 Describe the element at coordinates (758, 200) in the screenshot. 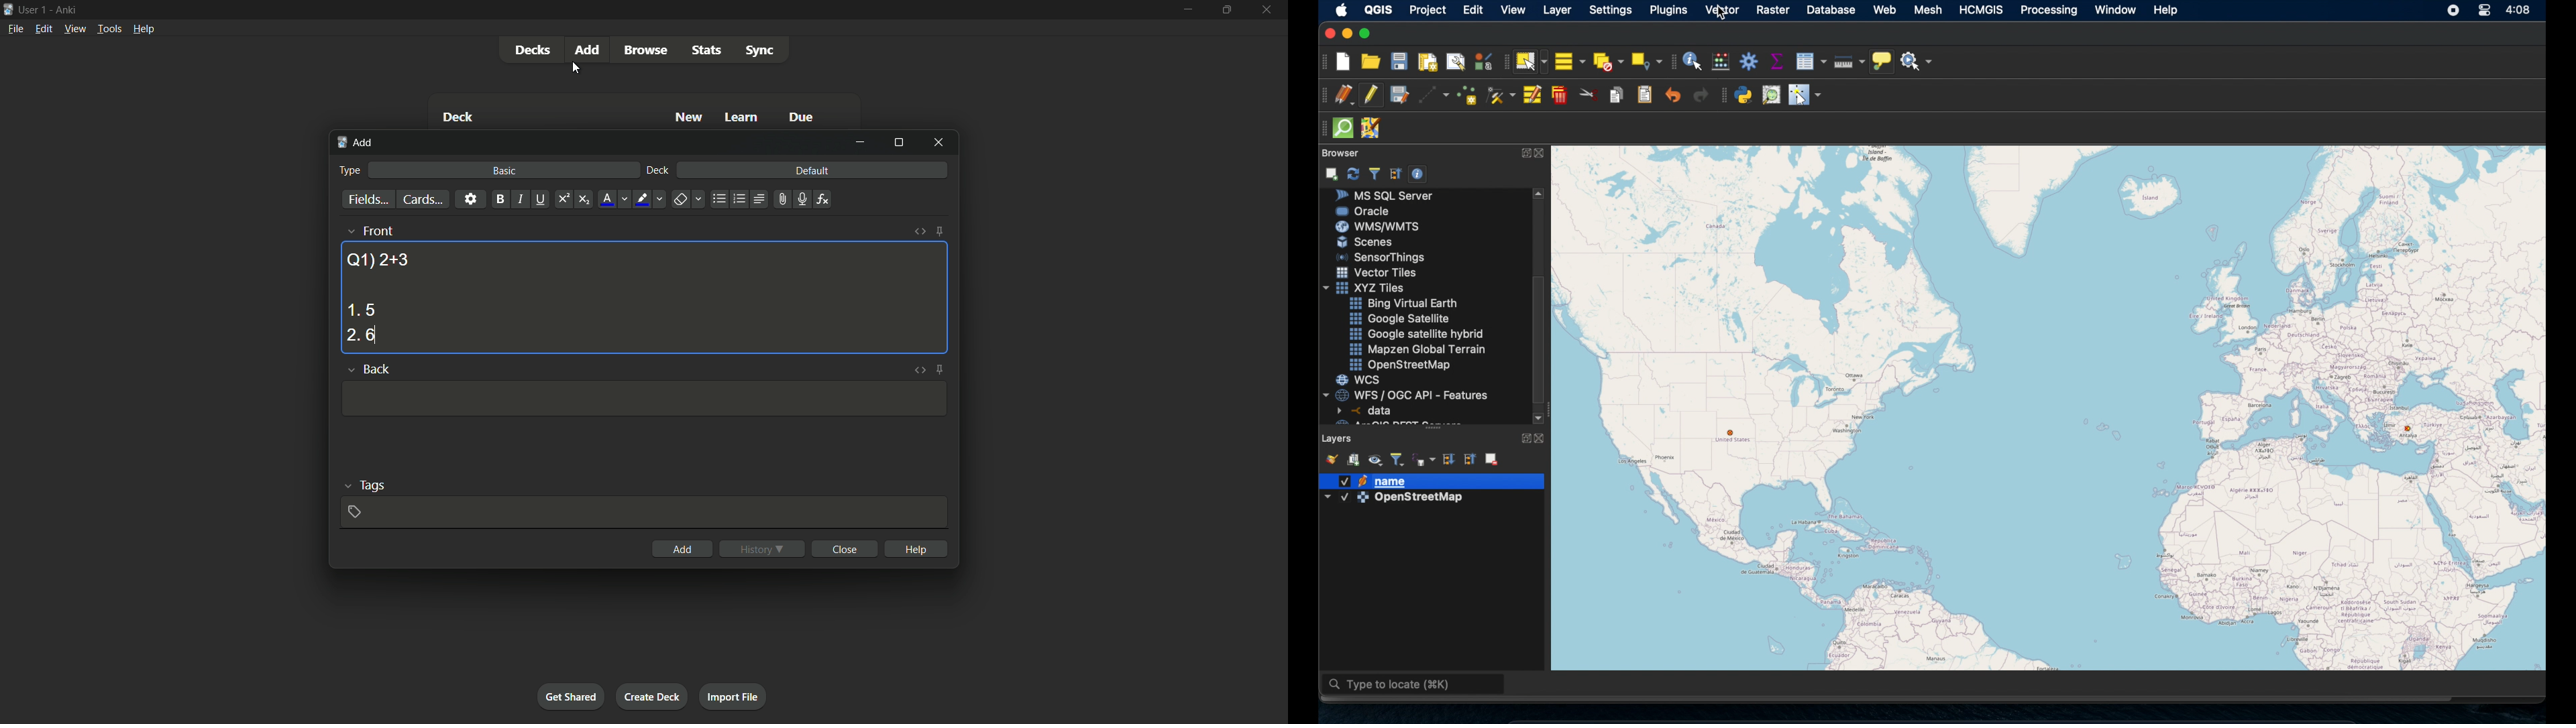

I see `alignment` at that location.